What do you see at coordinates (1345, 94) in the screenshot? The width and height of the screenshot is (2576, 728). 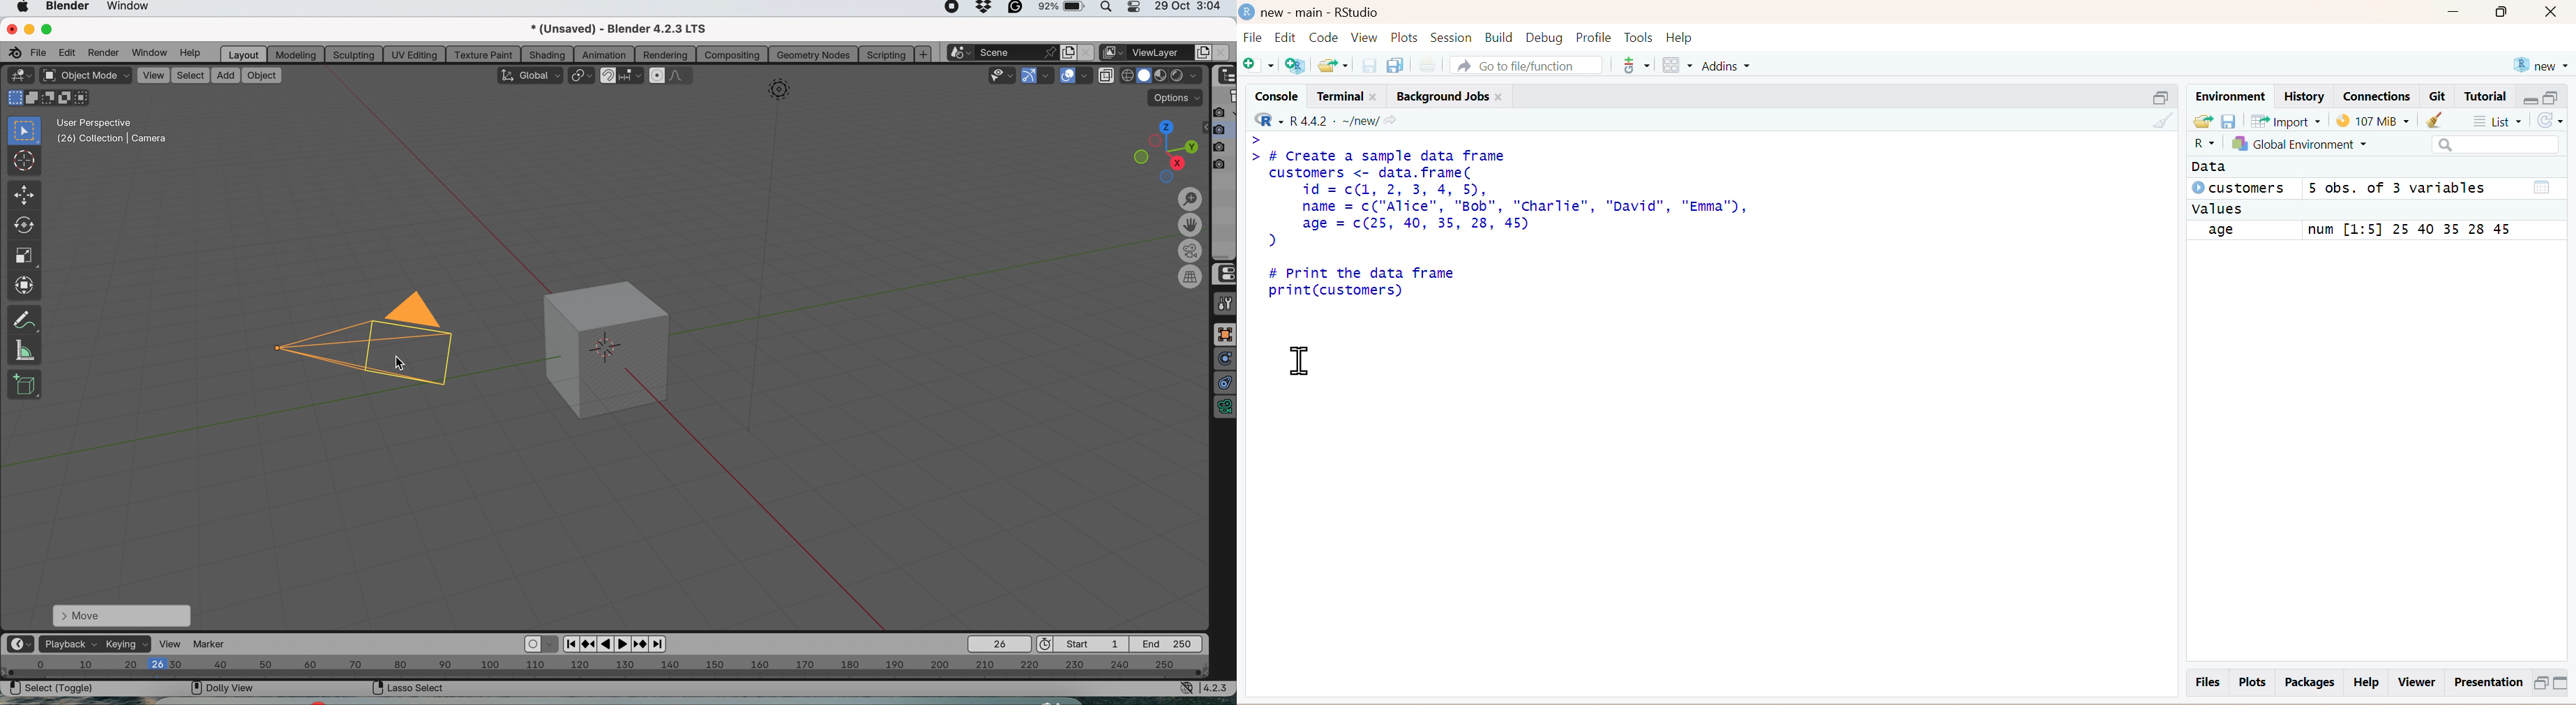 I see `Terminal` at bounding box center [1345, 94].